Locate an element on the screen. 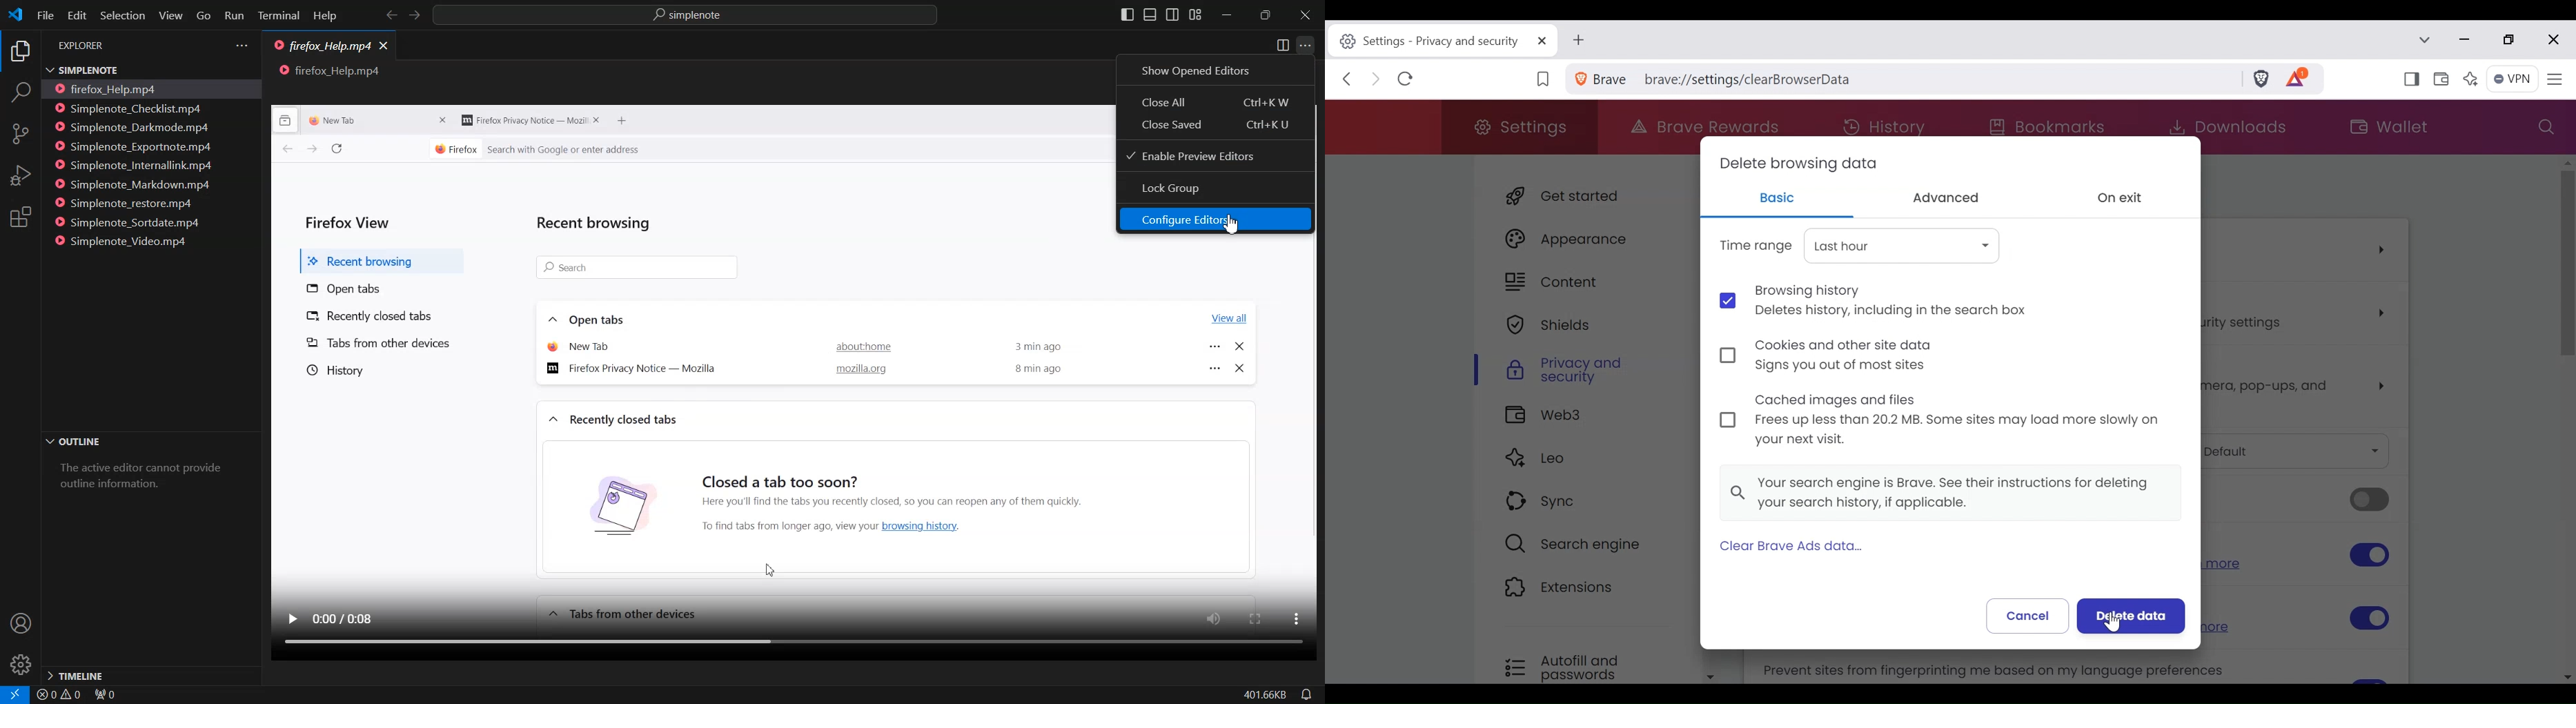 The width and height of the screenshot is (2576, 728). add new tab is located at coordinates (626, 121).